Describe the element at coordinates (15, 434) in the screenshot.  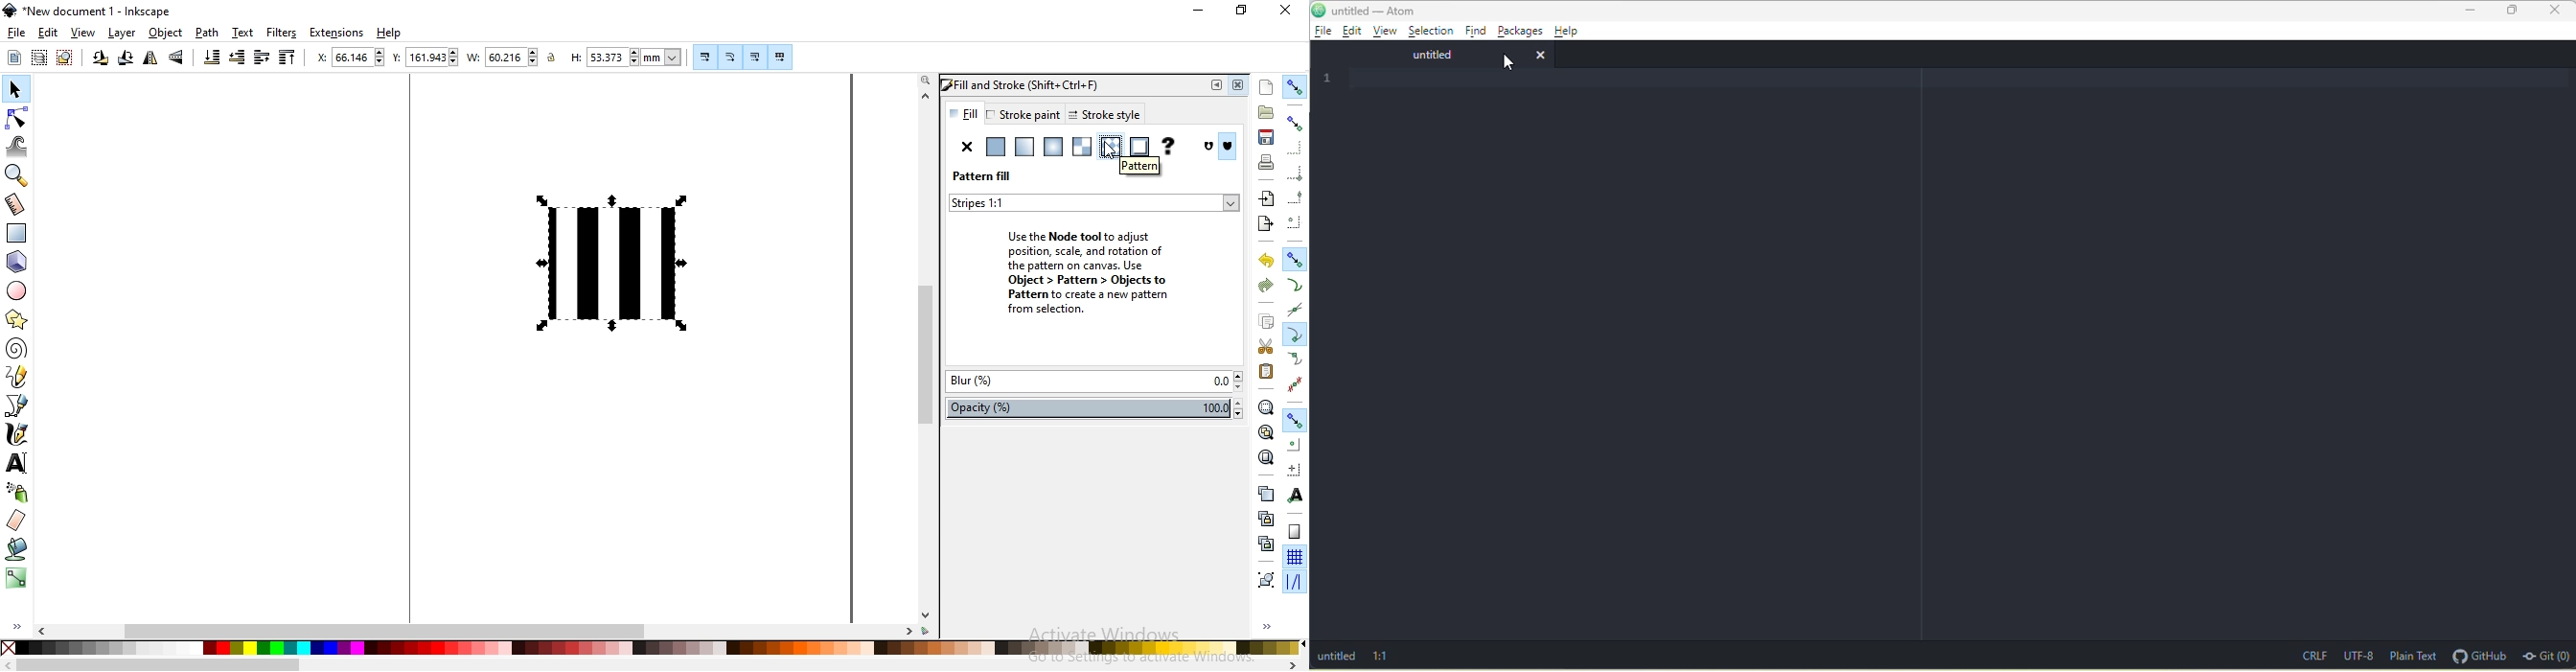
I see `draw calligraphic or brush strokes` at that location.